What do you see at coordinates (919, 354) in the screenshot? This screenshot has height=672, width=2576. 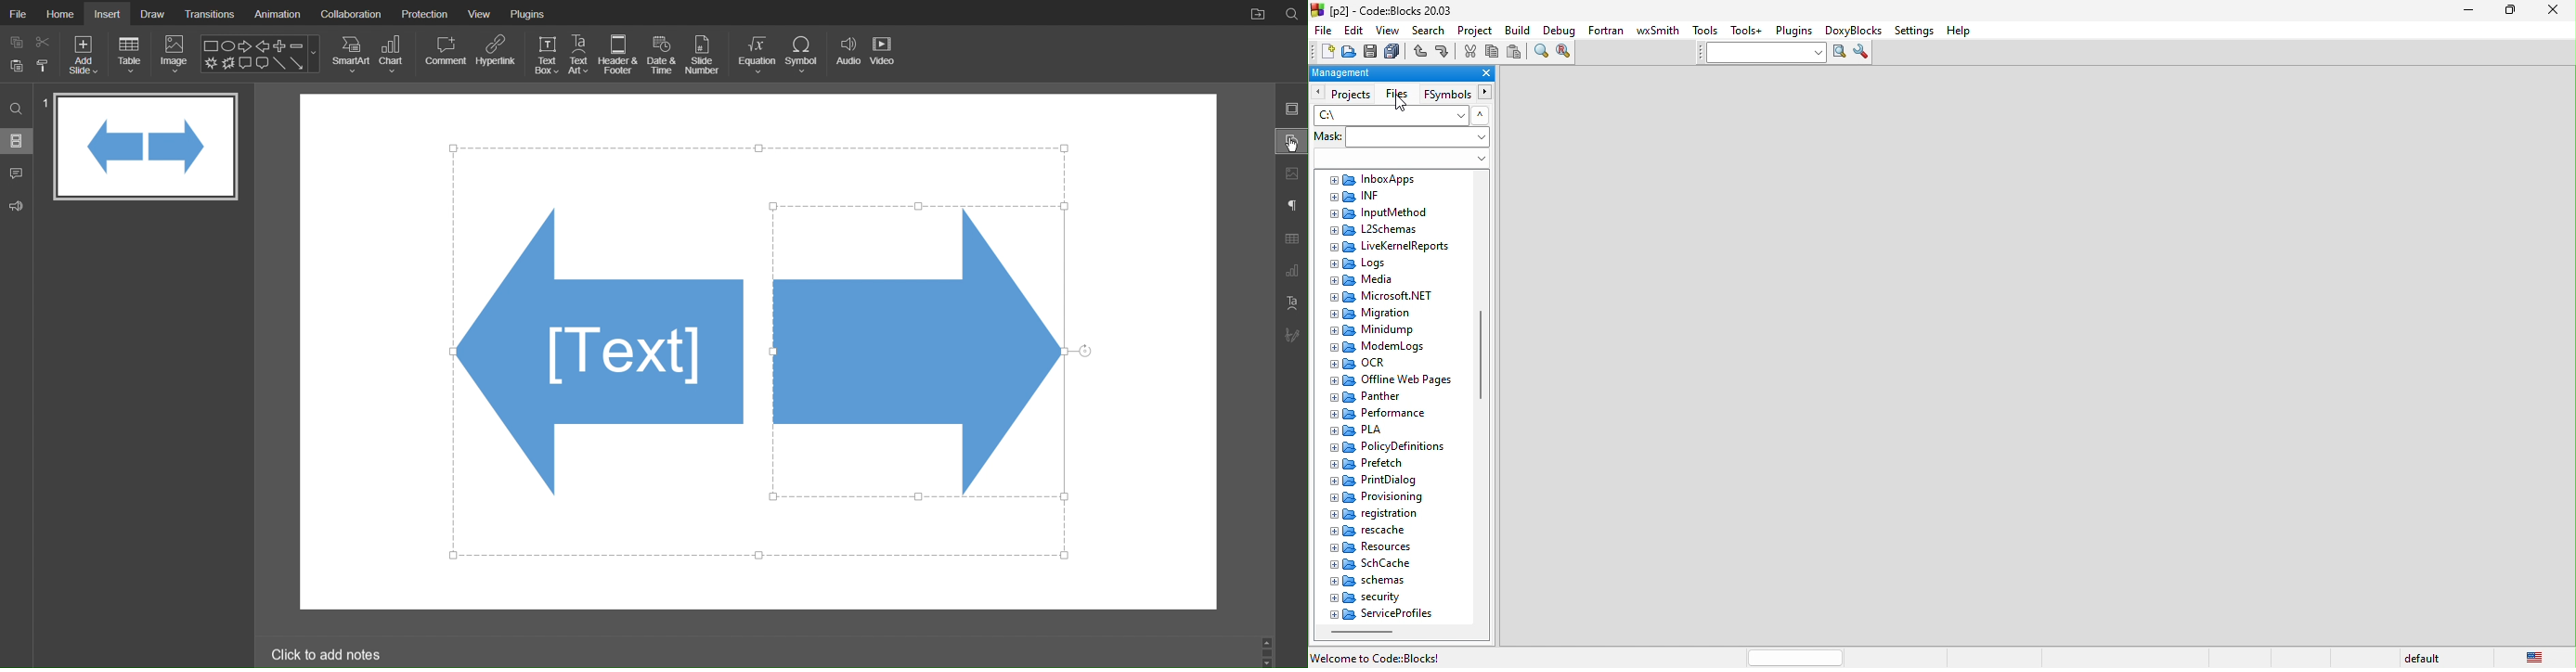 I see `Selected Arrow` at bounding box center [919, 354].